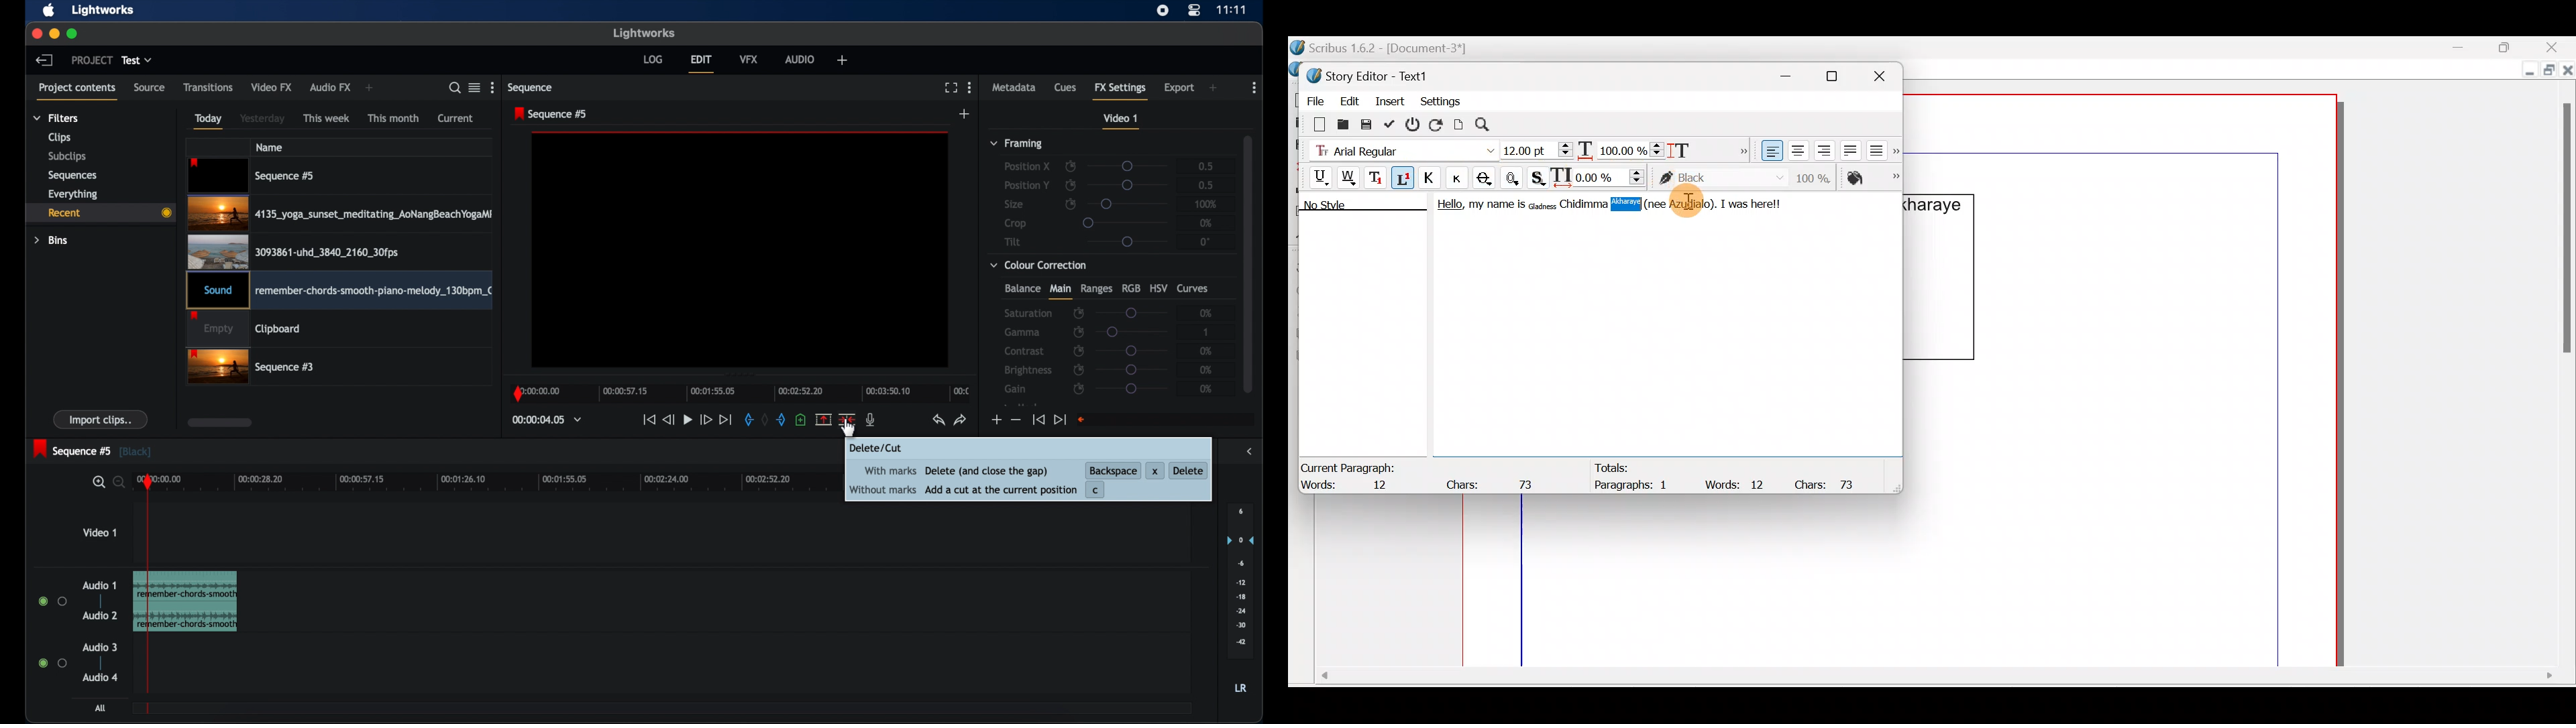 This screenshot has height=728, width=2576. What do you see at coordinates (1314, 176) in the screenshot?
I see `Underline` at bounding box center [1314, 176].